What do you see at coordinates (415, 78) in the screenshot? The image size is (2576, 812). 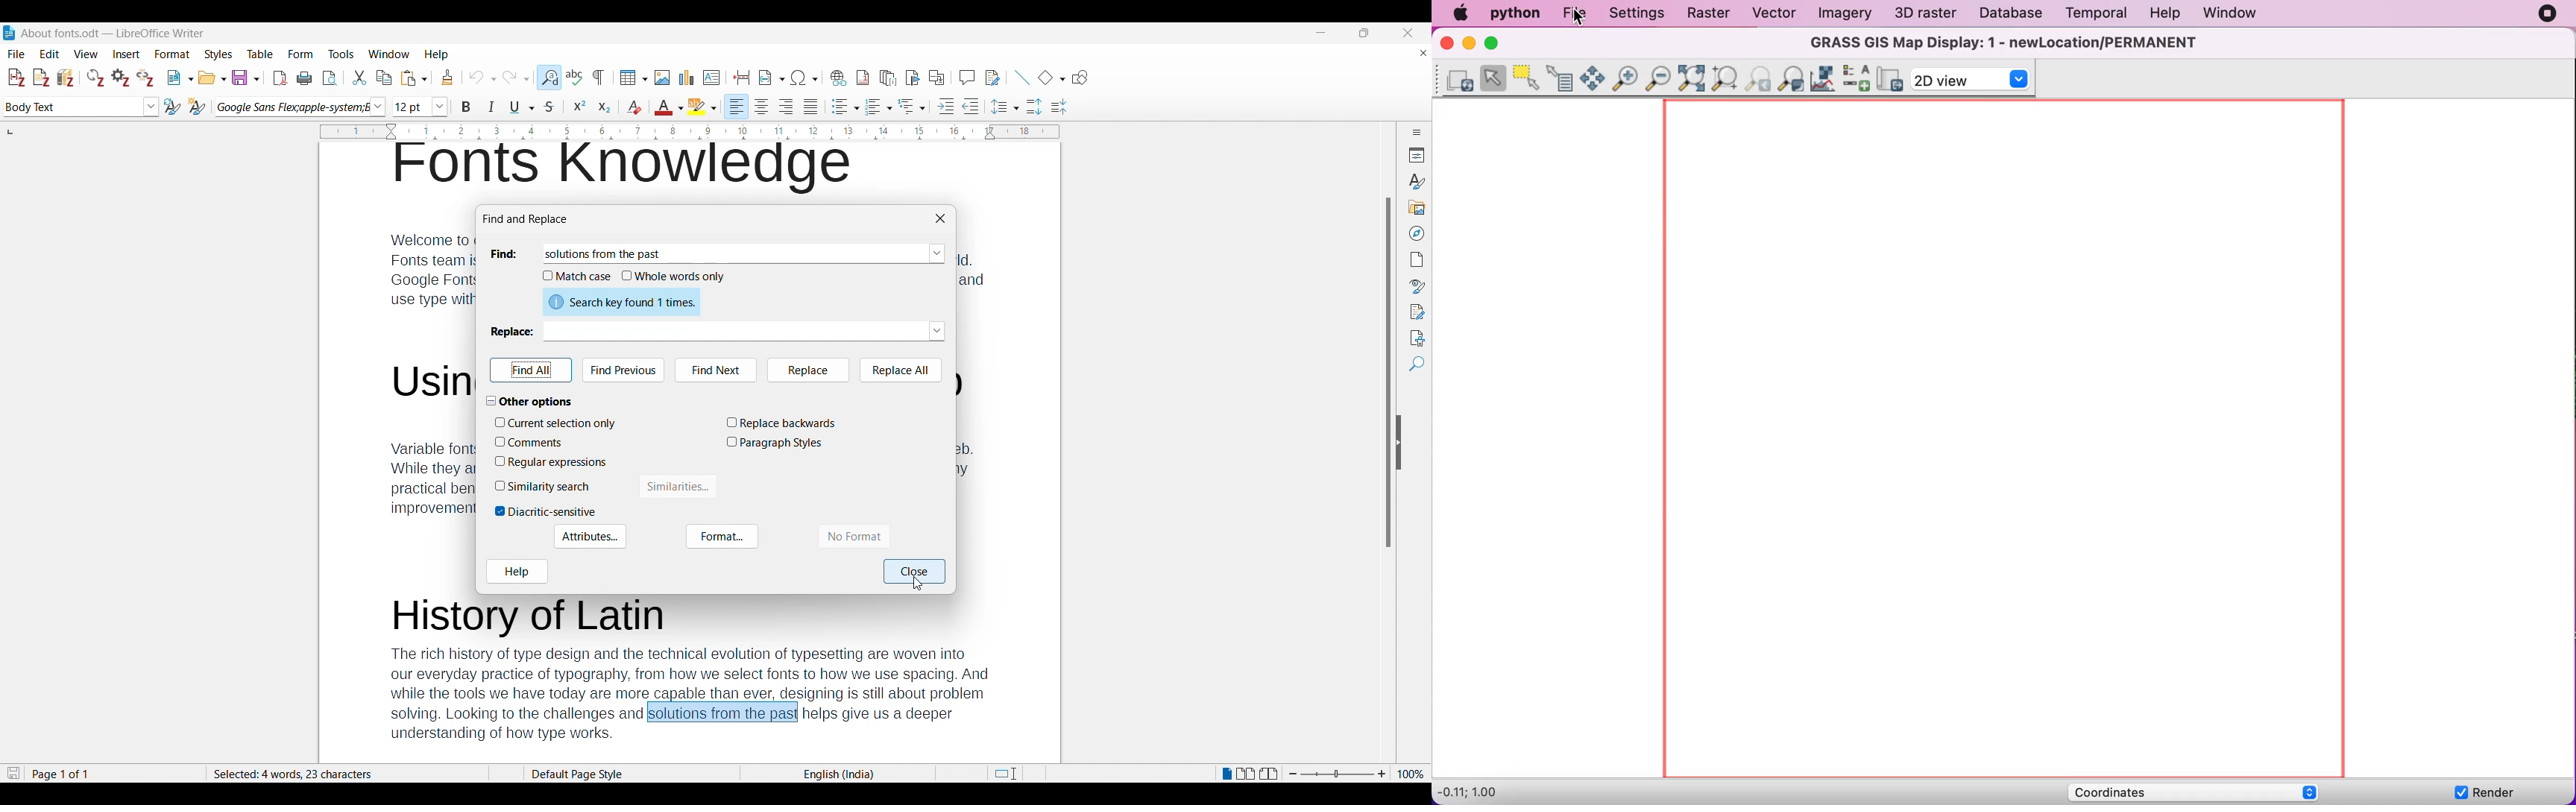 I see `Paste and paste options` at bounding box center [415, 78].